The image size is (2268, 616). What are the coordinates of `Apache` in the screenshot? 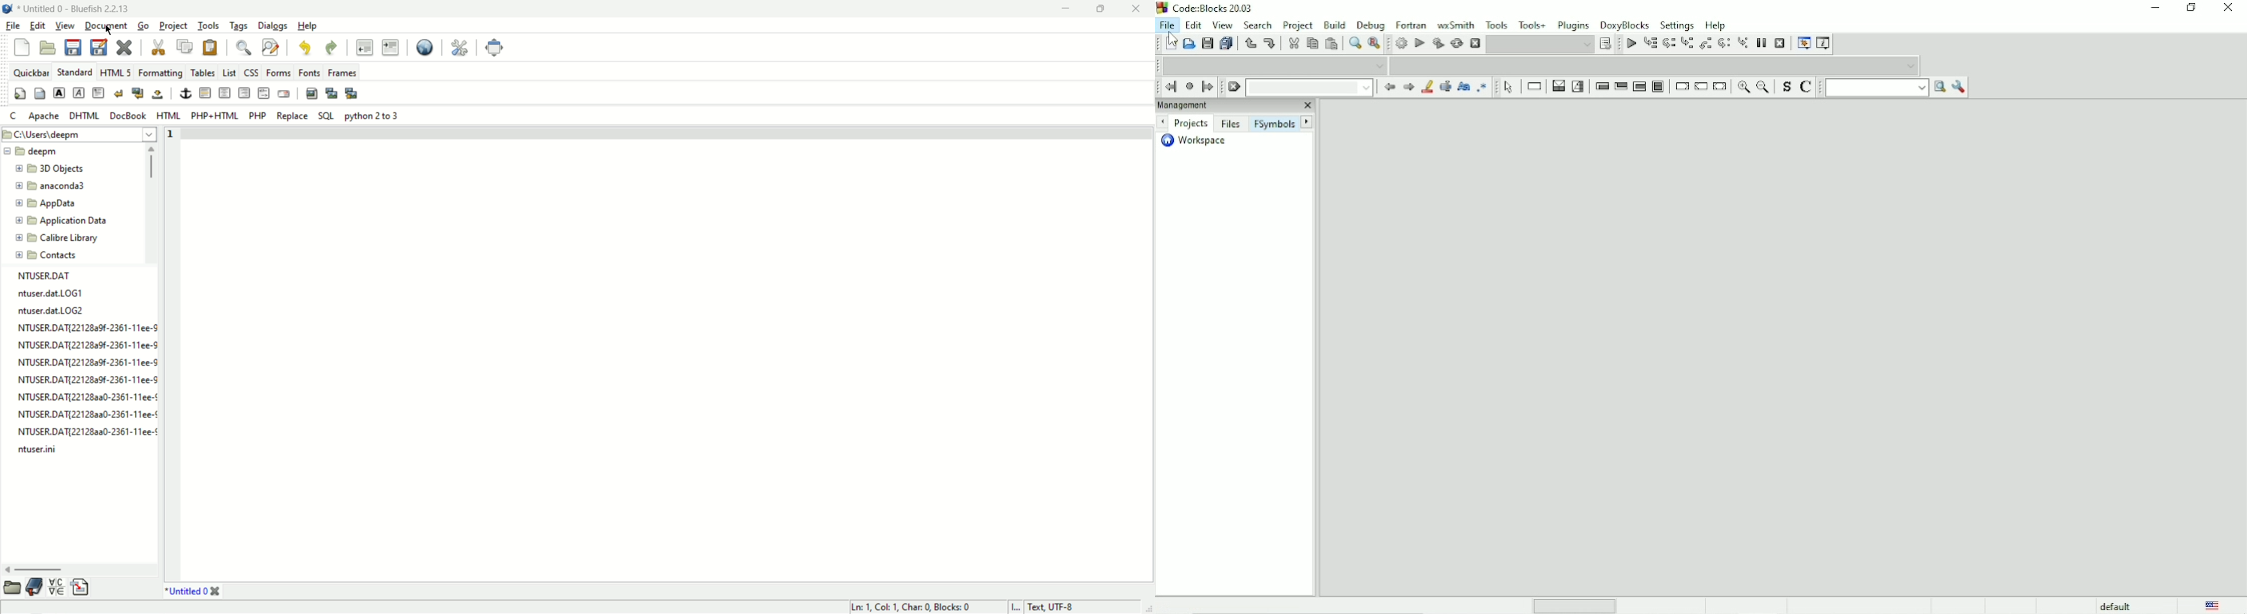 It's located at (45, 116).